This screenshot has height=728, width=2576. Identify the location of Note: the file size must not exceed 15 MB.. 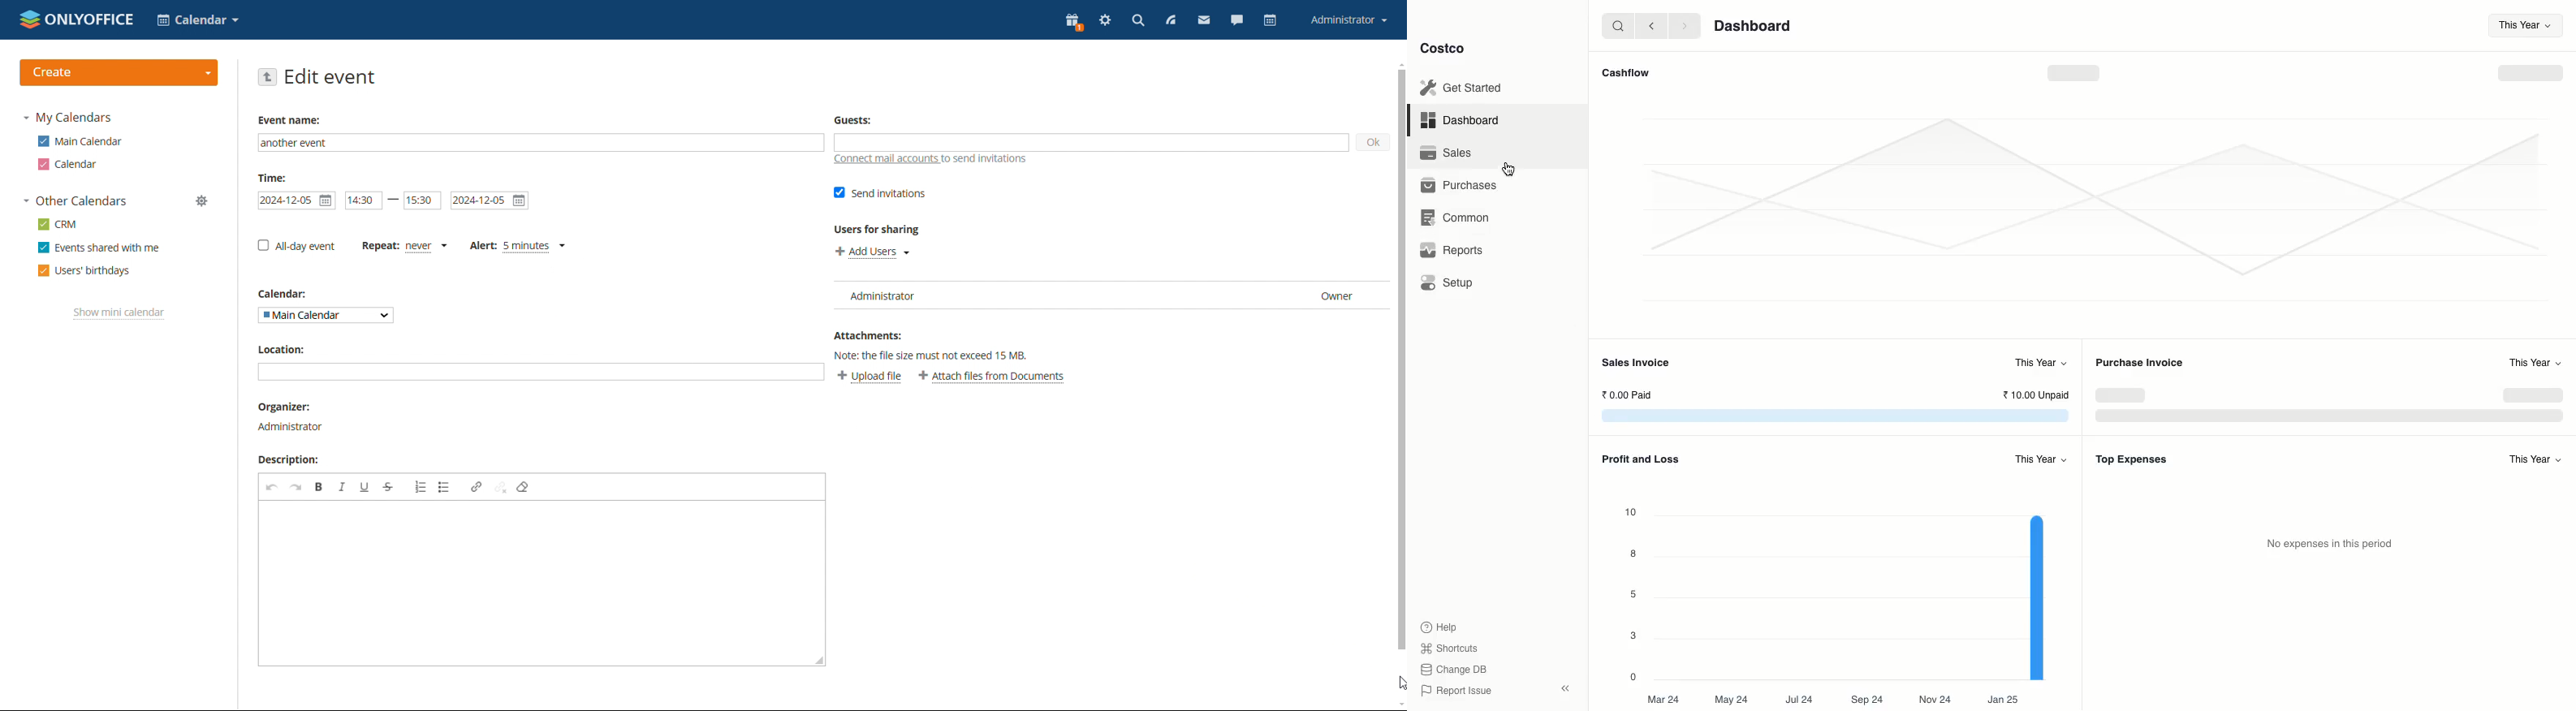
(941, 354).